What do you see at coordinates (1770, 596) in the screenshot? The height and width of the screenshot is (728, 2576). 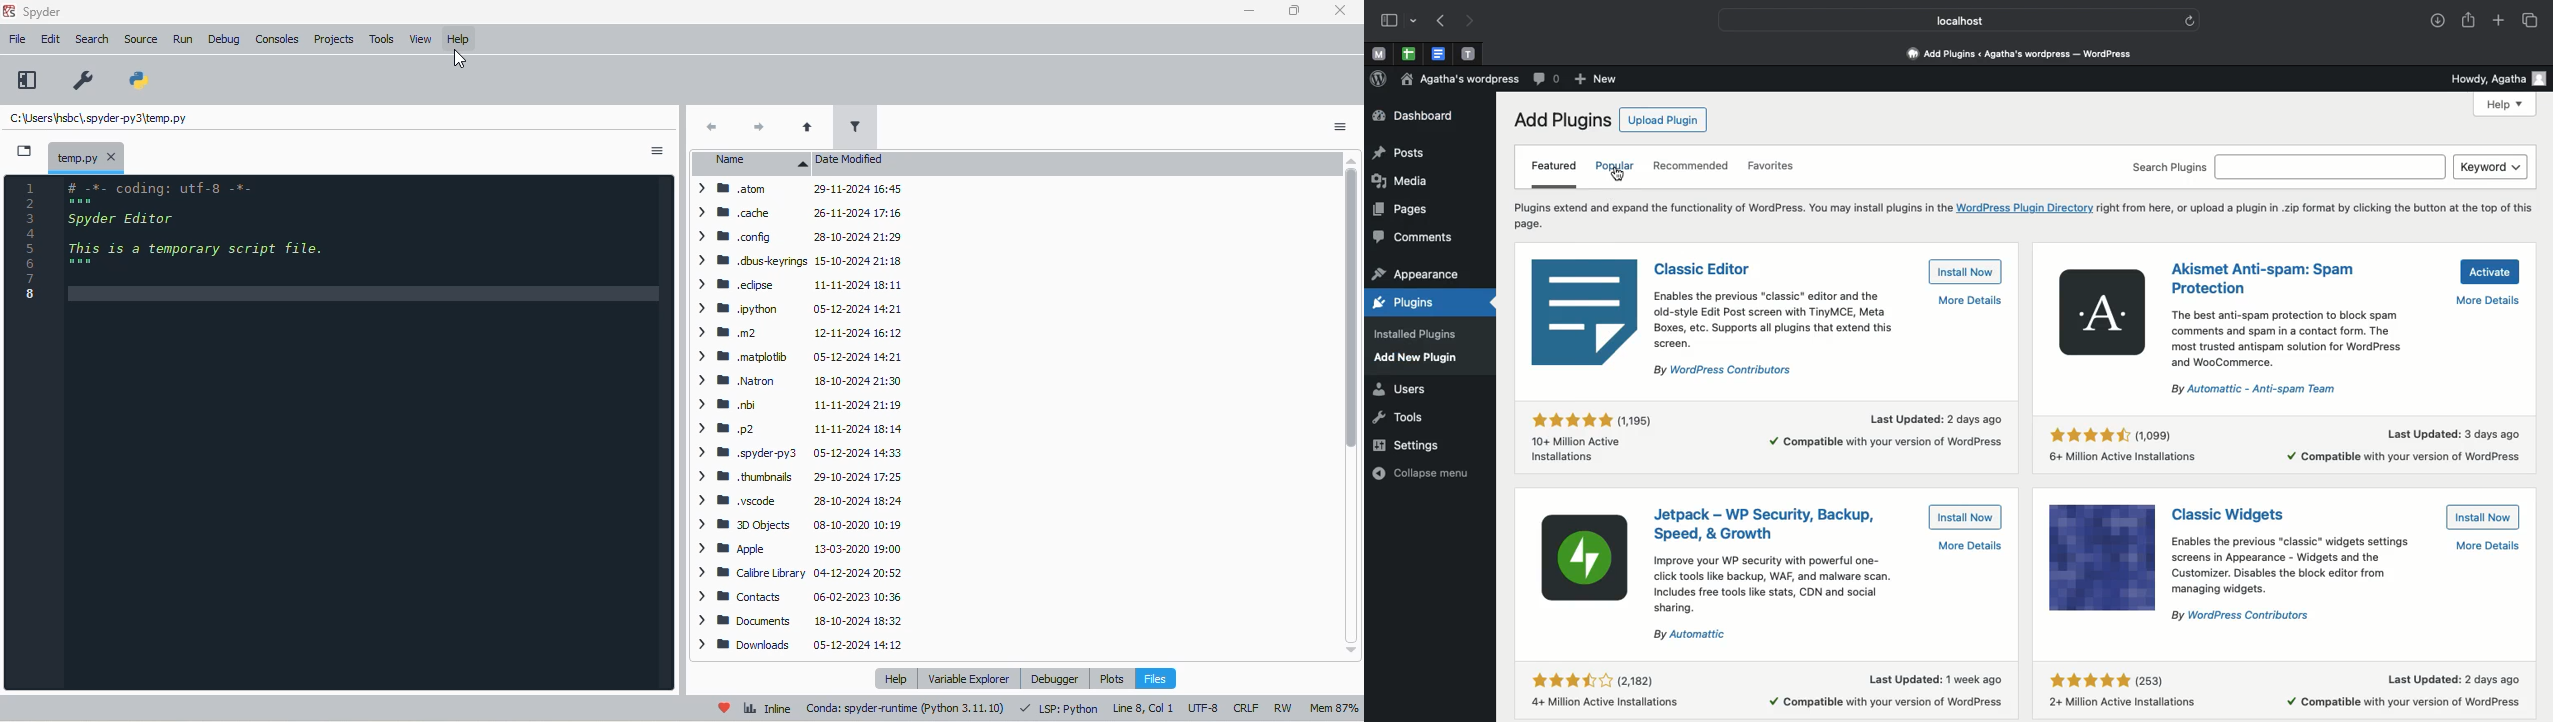 I see `Instructional text` at bounding box center [1770, 596].